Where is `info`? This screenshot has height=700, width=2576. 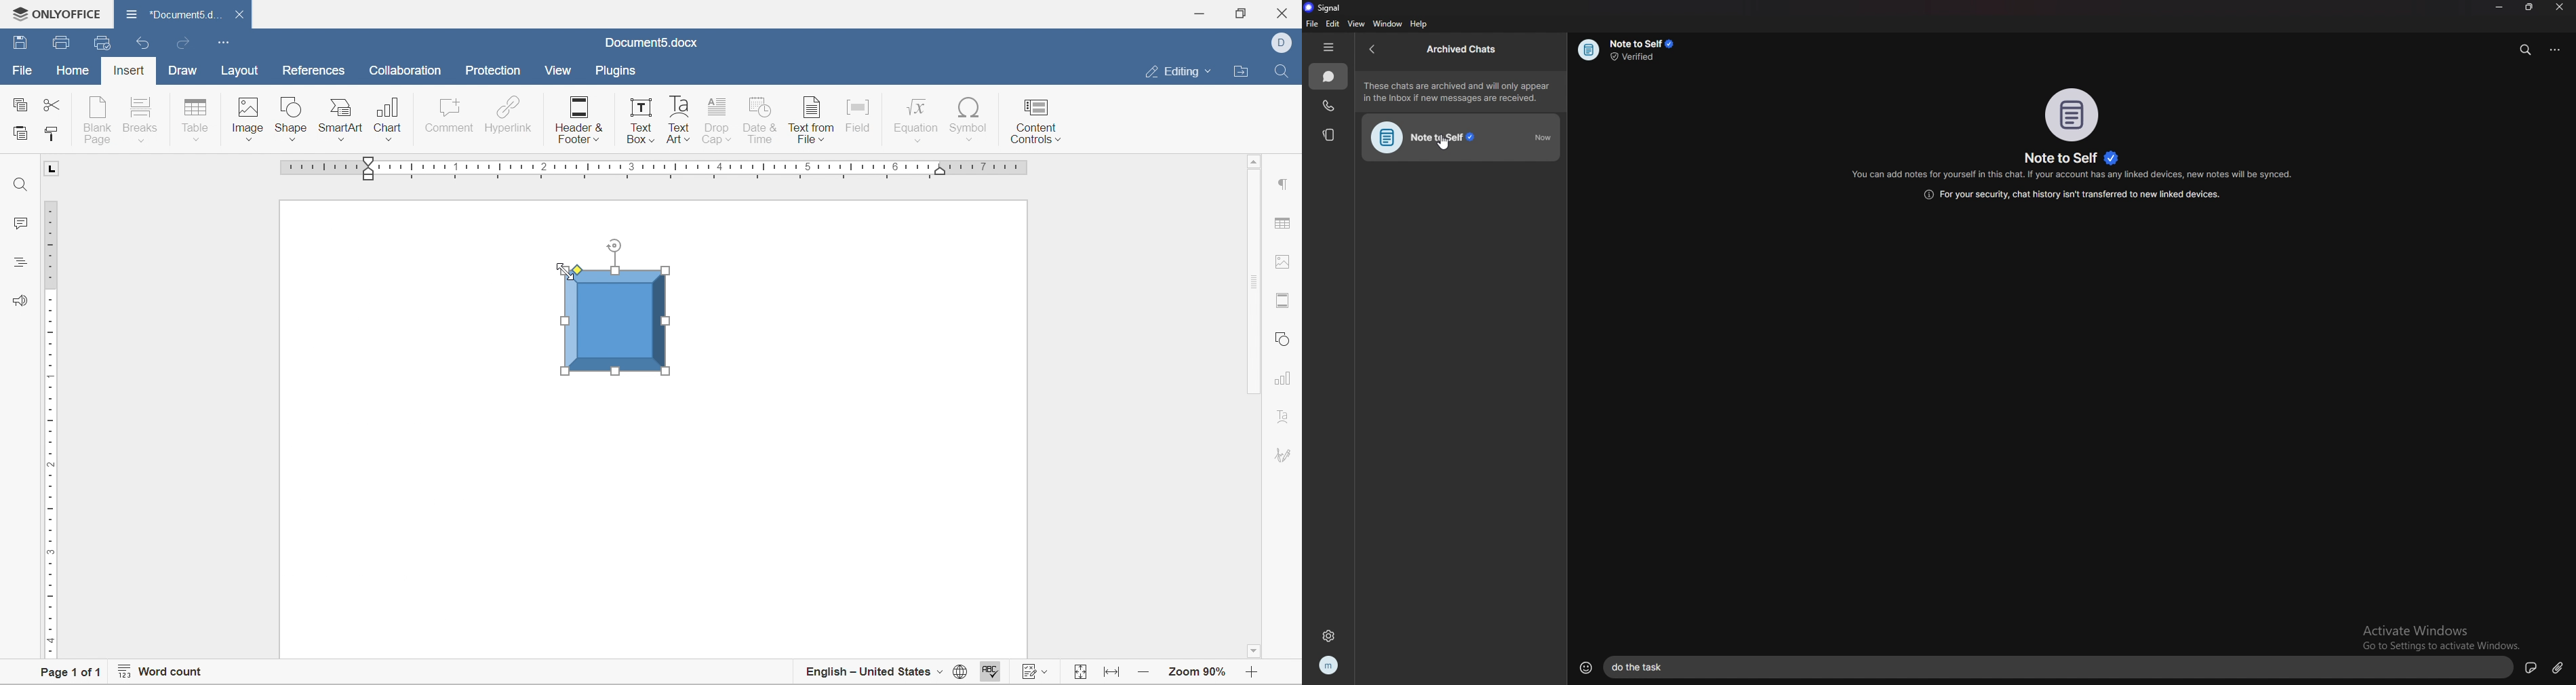
info is located at coordinates (2077, 176).